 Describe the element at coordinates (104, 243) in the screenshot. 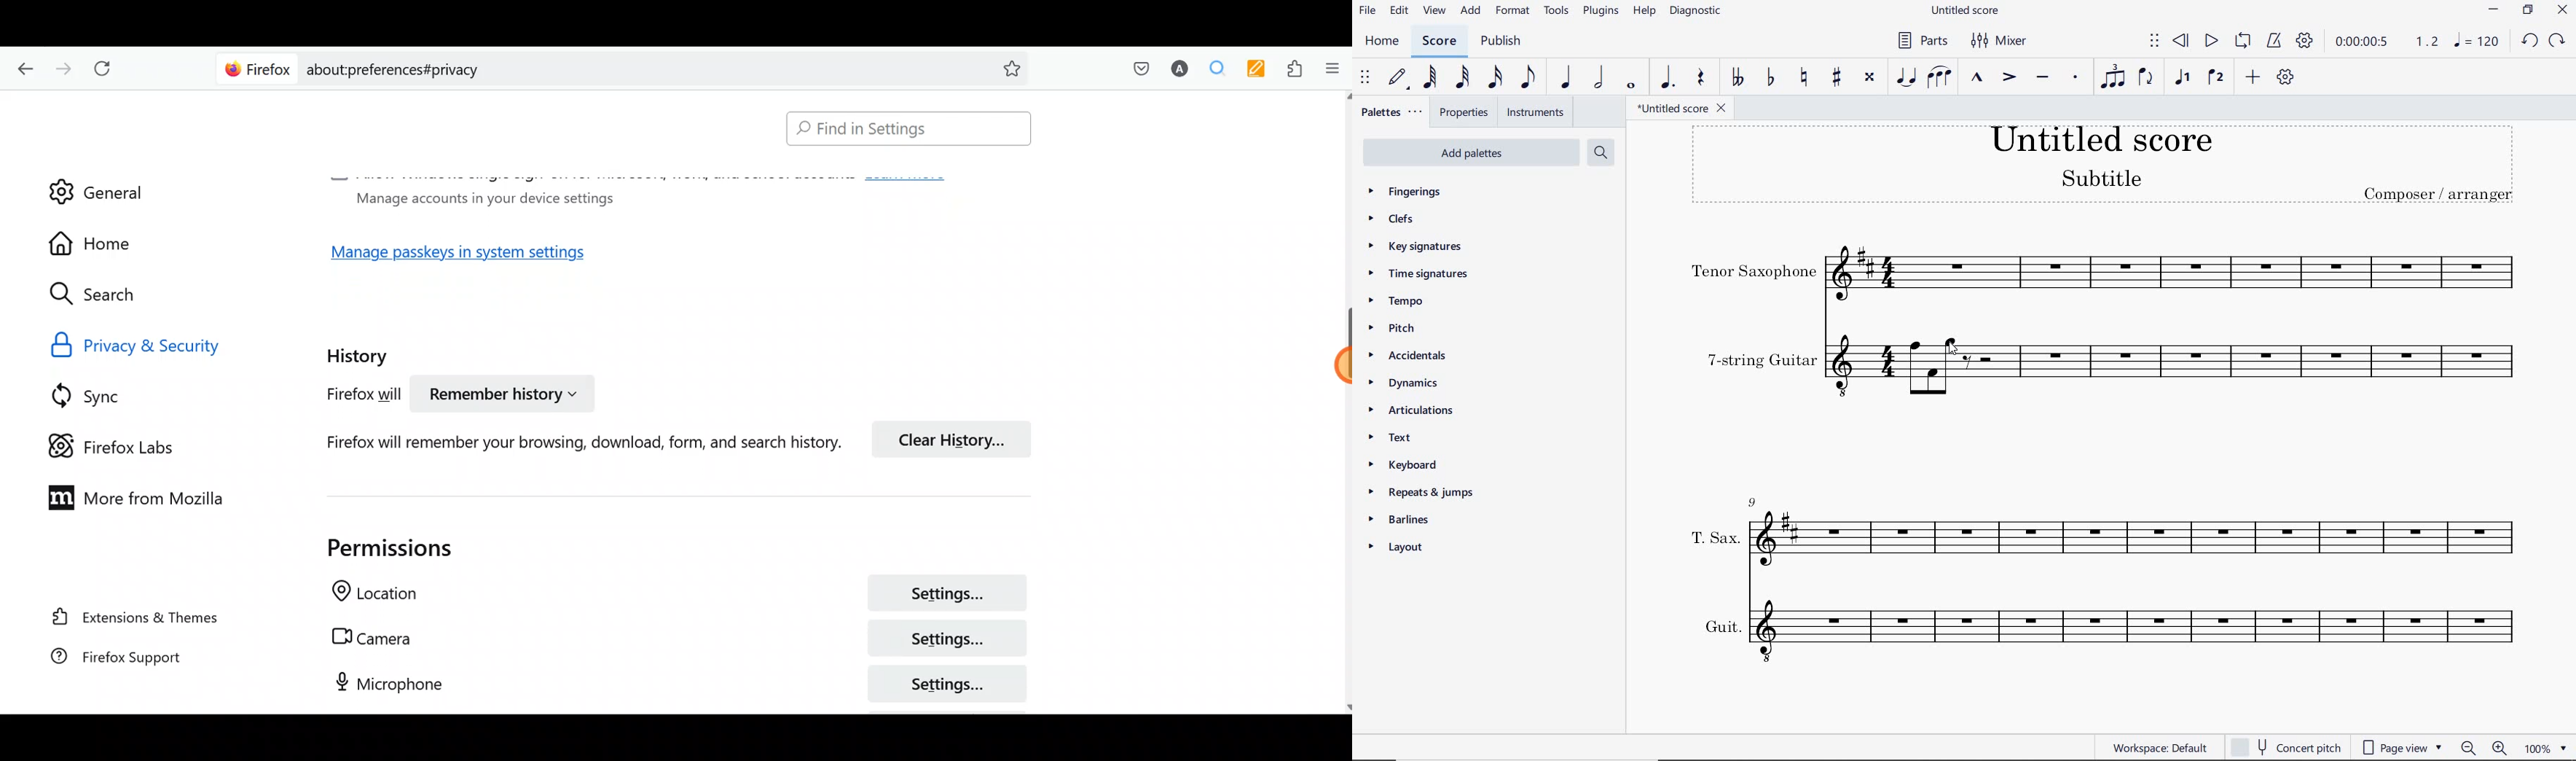

I see `Home` at that location.